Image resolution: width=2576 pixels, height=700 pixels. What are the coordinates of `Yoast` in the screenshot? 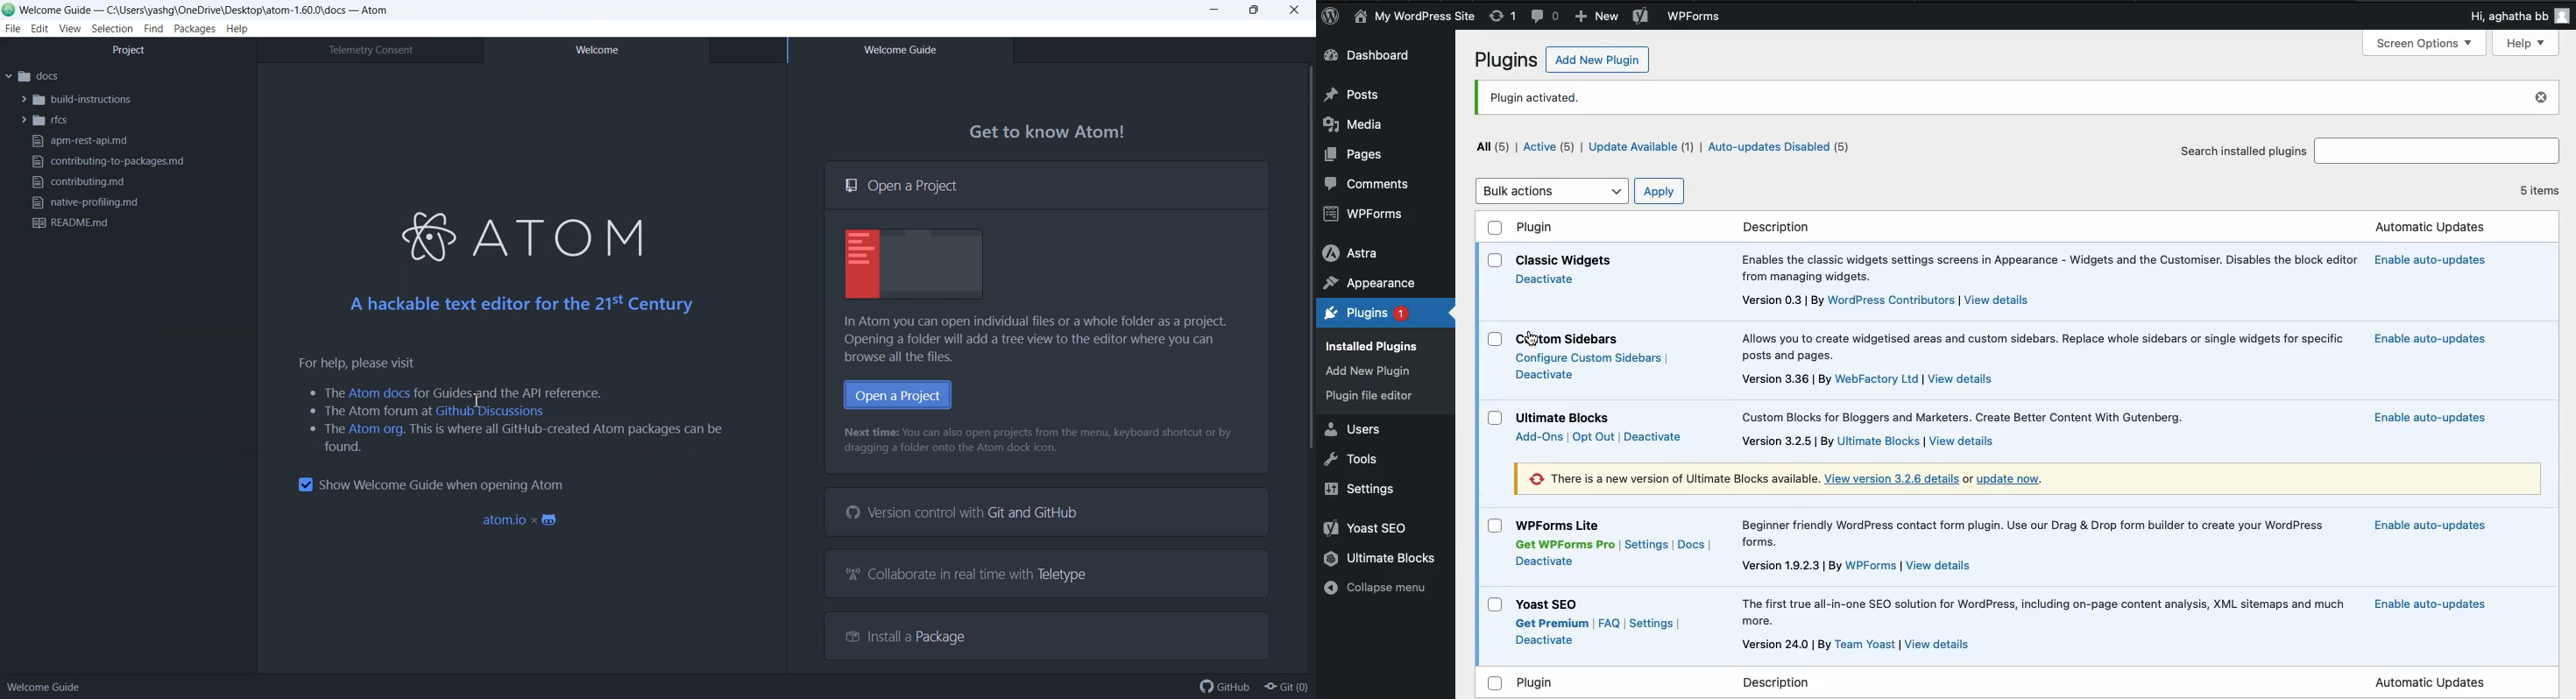 It's located at (1641, 18).